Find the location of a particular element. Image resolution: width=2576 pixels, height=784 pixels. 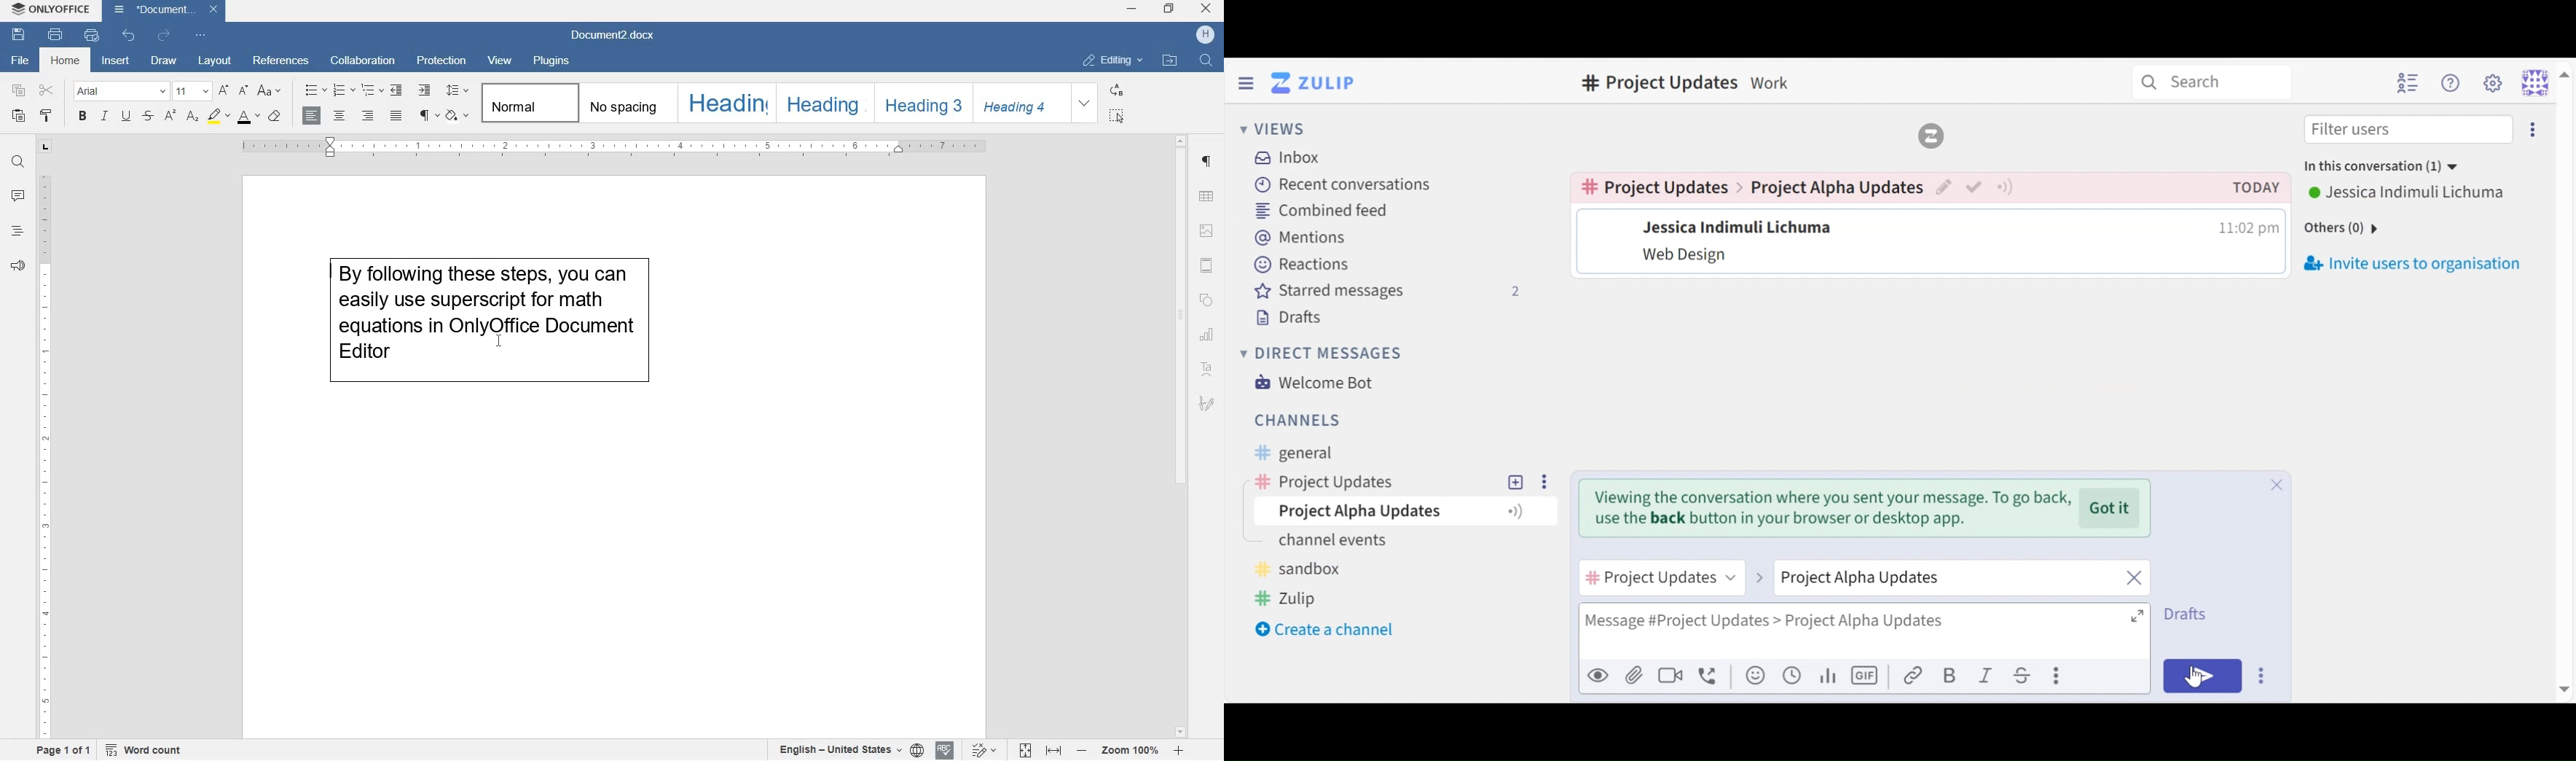

send is located at coordinates (2203, 674).